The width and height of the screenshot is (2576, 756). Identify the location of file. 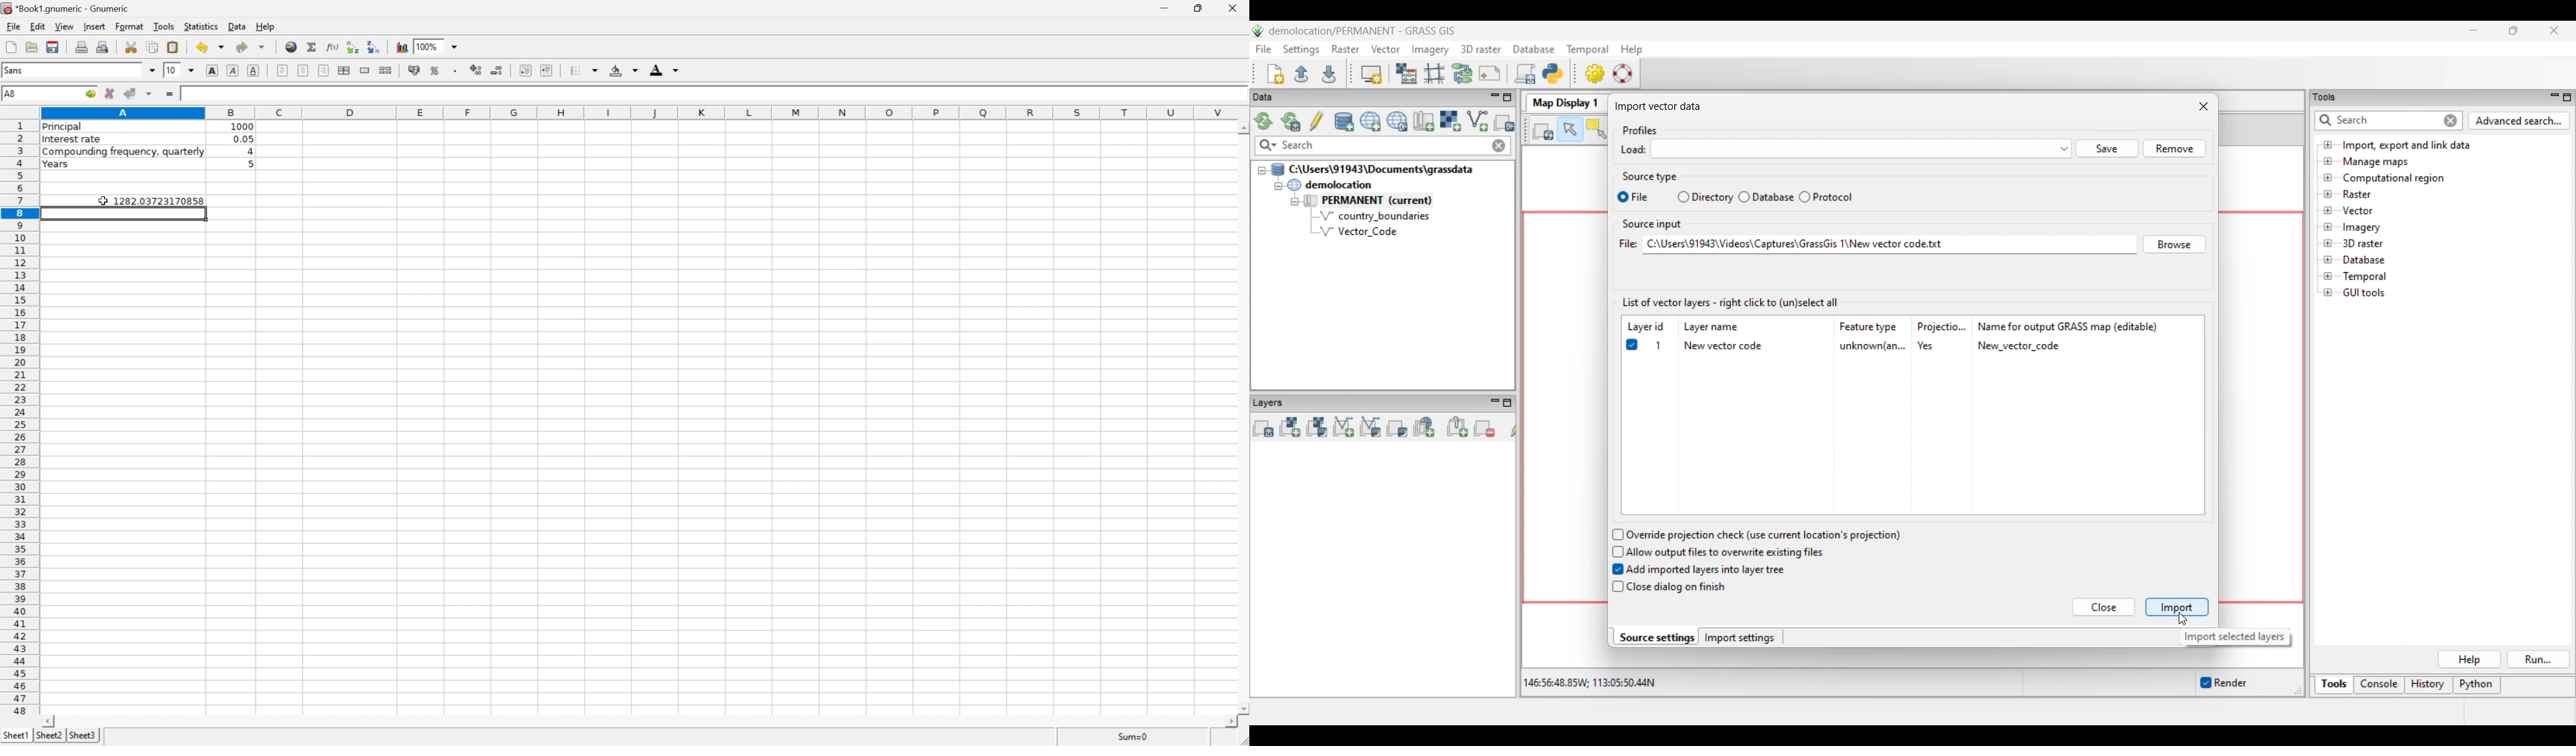
(12, 26).